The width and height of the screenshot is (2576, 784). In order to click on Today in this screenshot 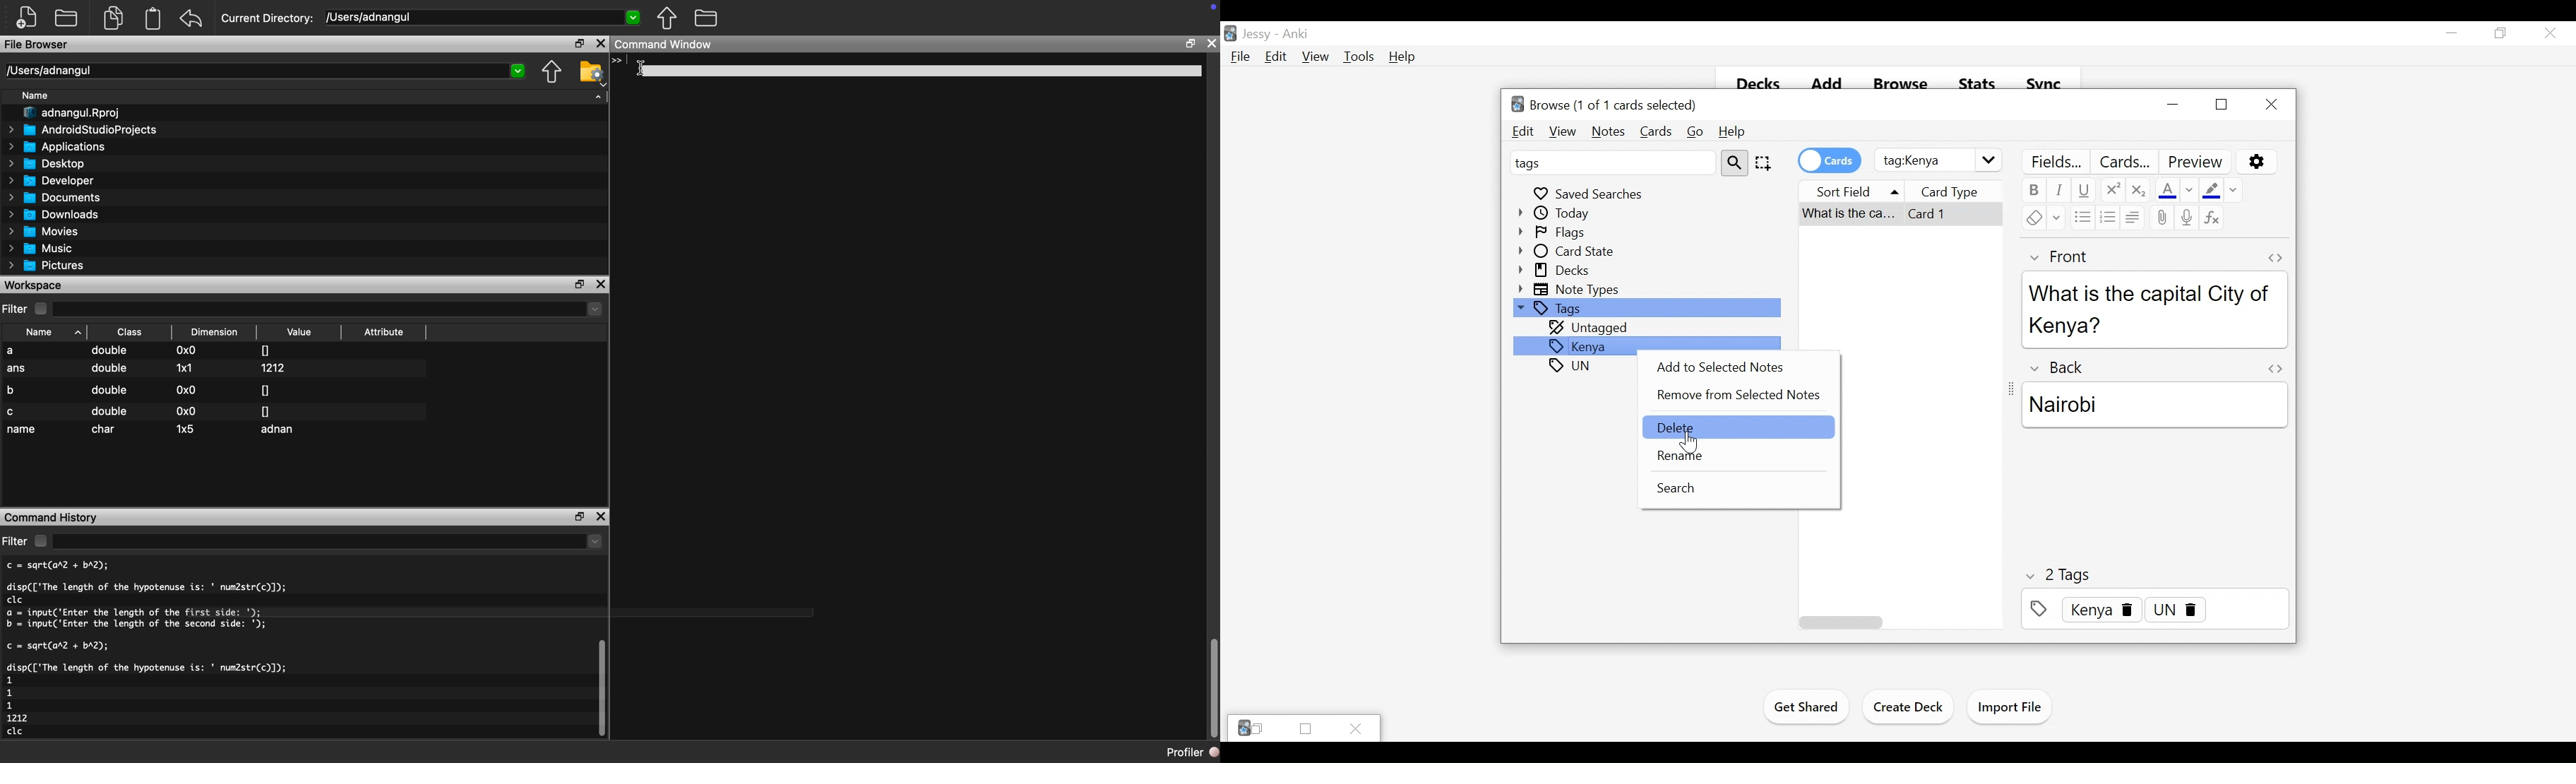, I will do `click(1556, 213)`.